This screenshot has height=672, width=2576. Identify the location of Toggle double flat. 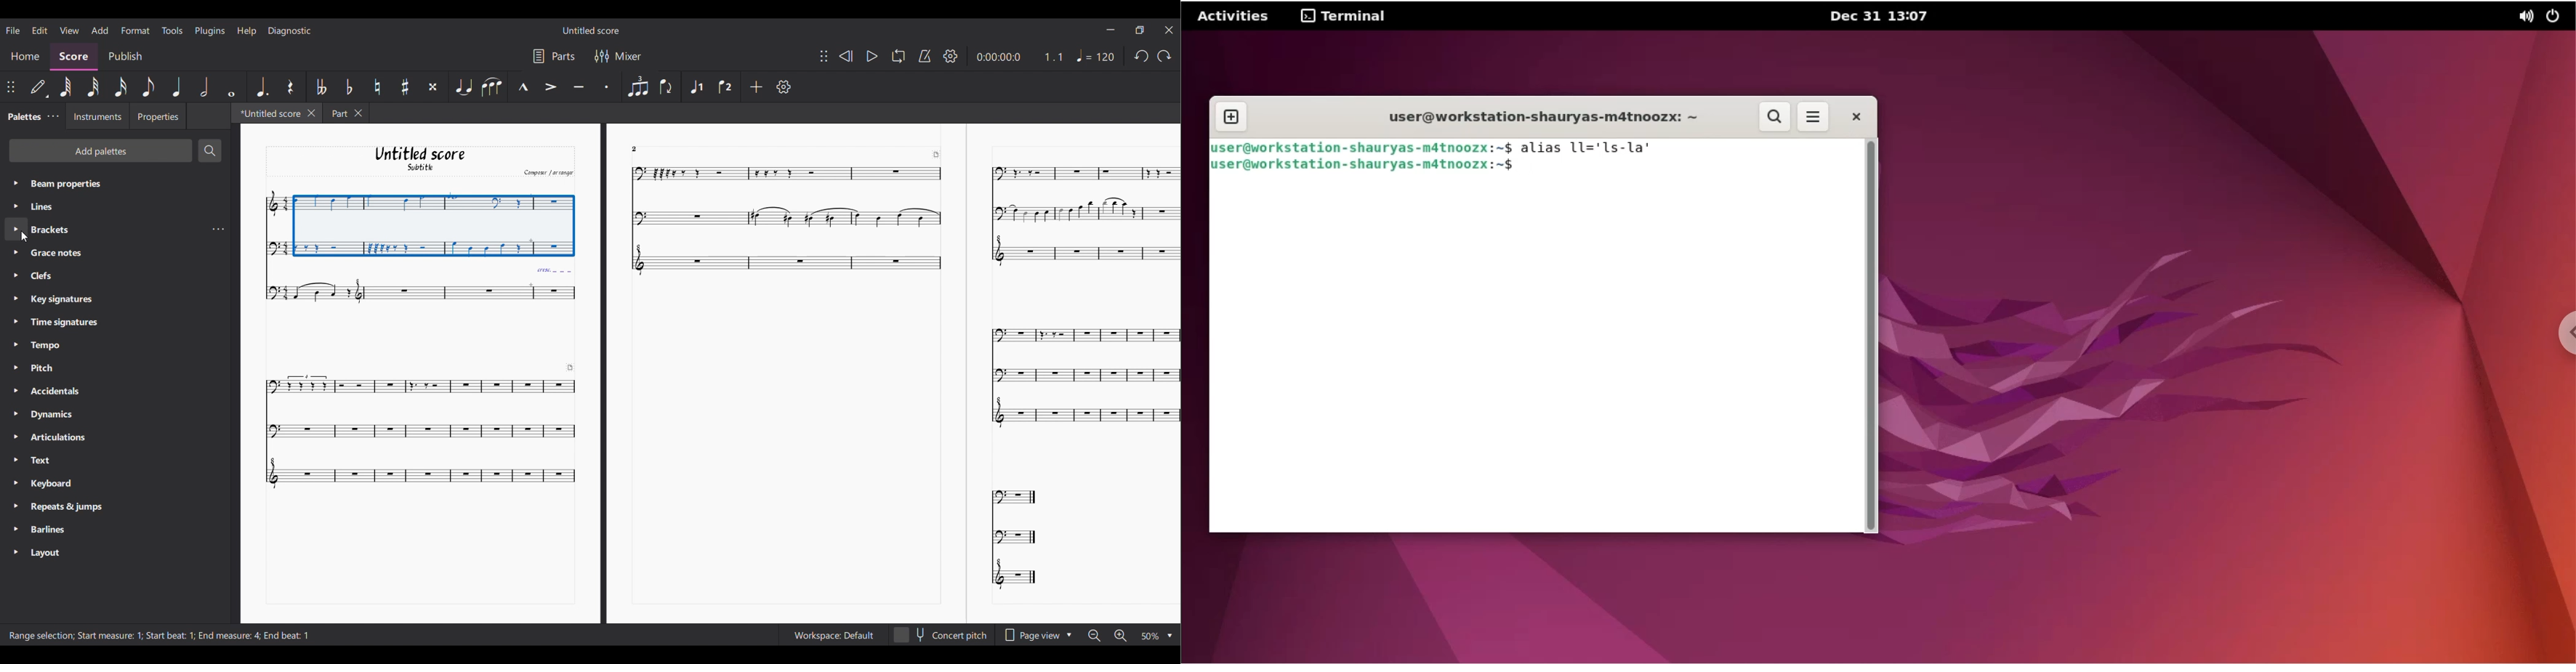
(322, 86).